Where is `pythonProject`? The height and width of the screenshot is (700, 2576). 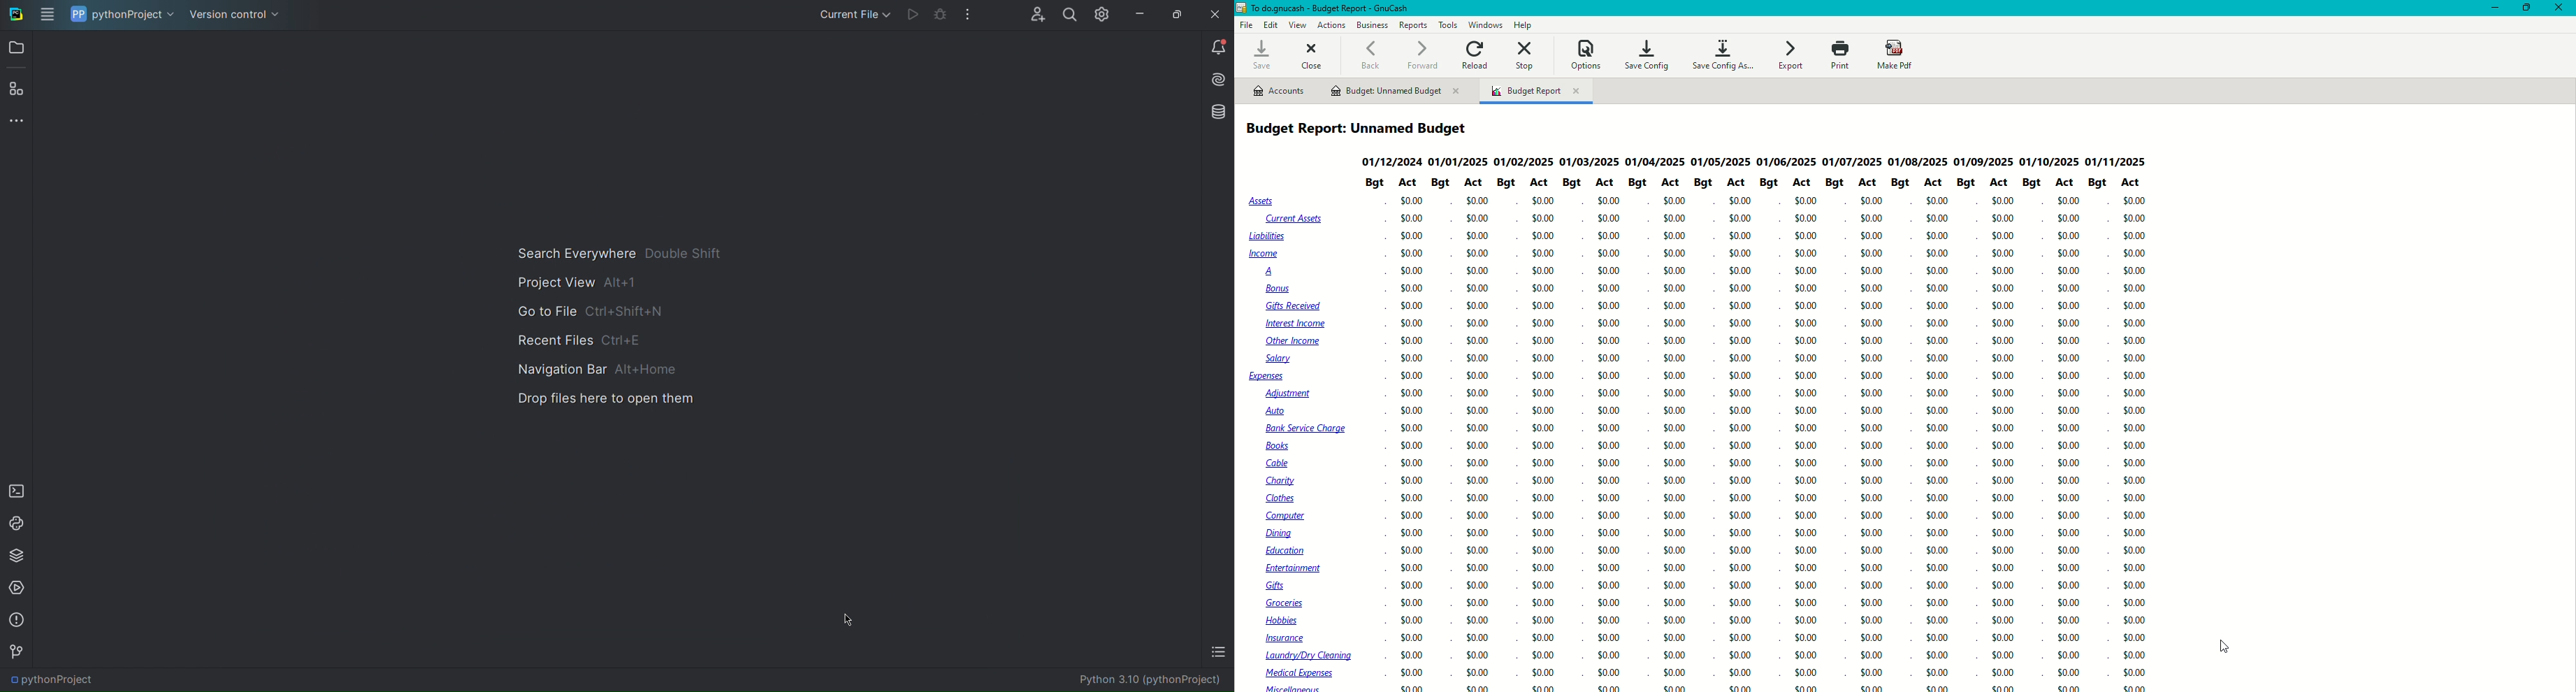 pythonProject is located at coordinates (122, 15).